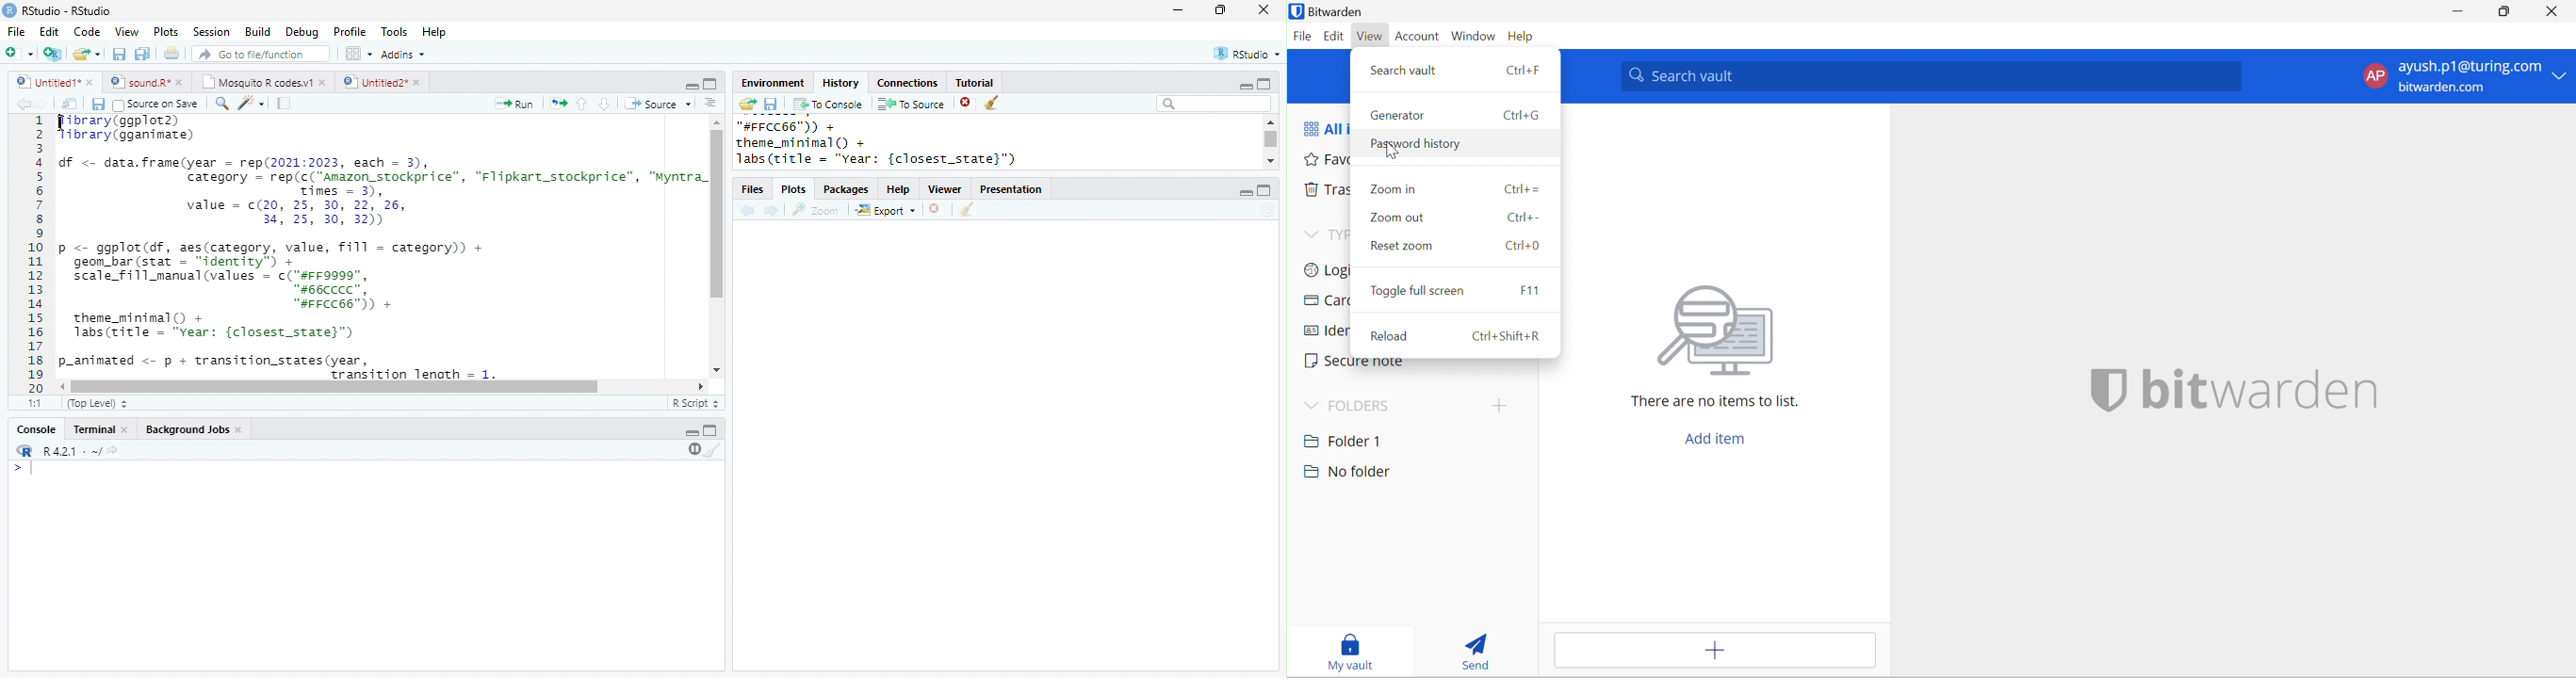  What do you see at coordinates (747, 210) in the screenshot?
I see `back` at bounding box center [747, 210].